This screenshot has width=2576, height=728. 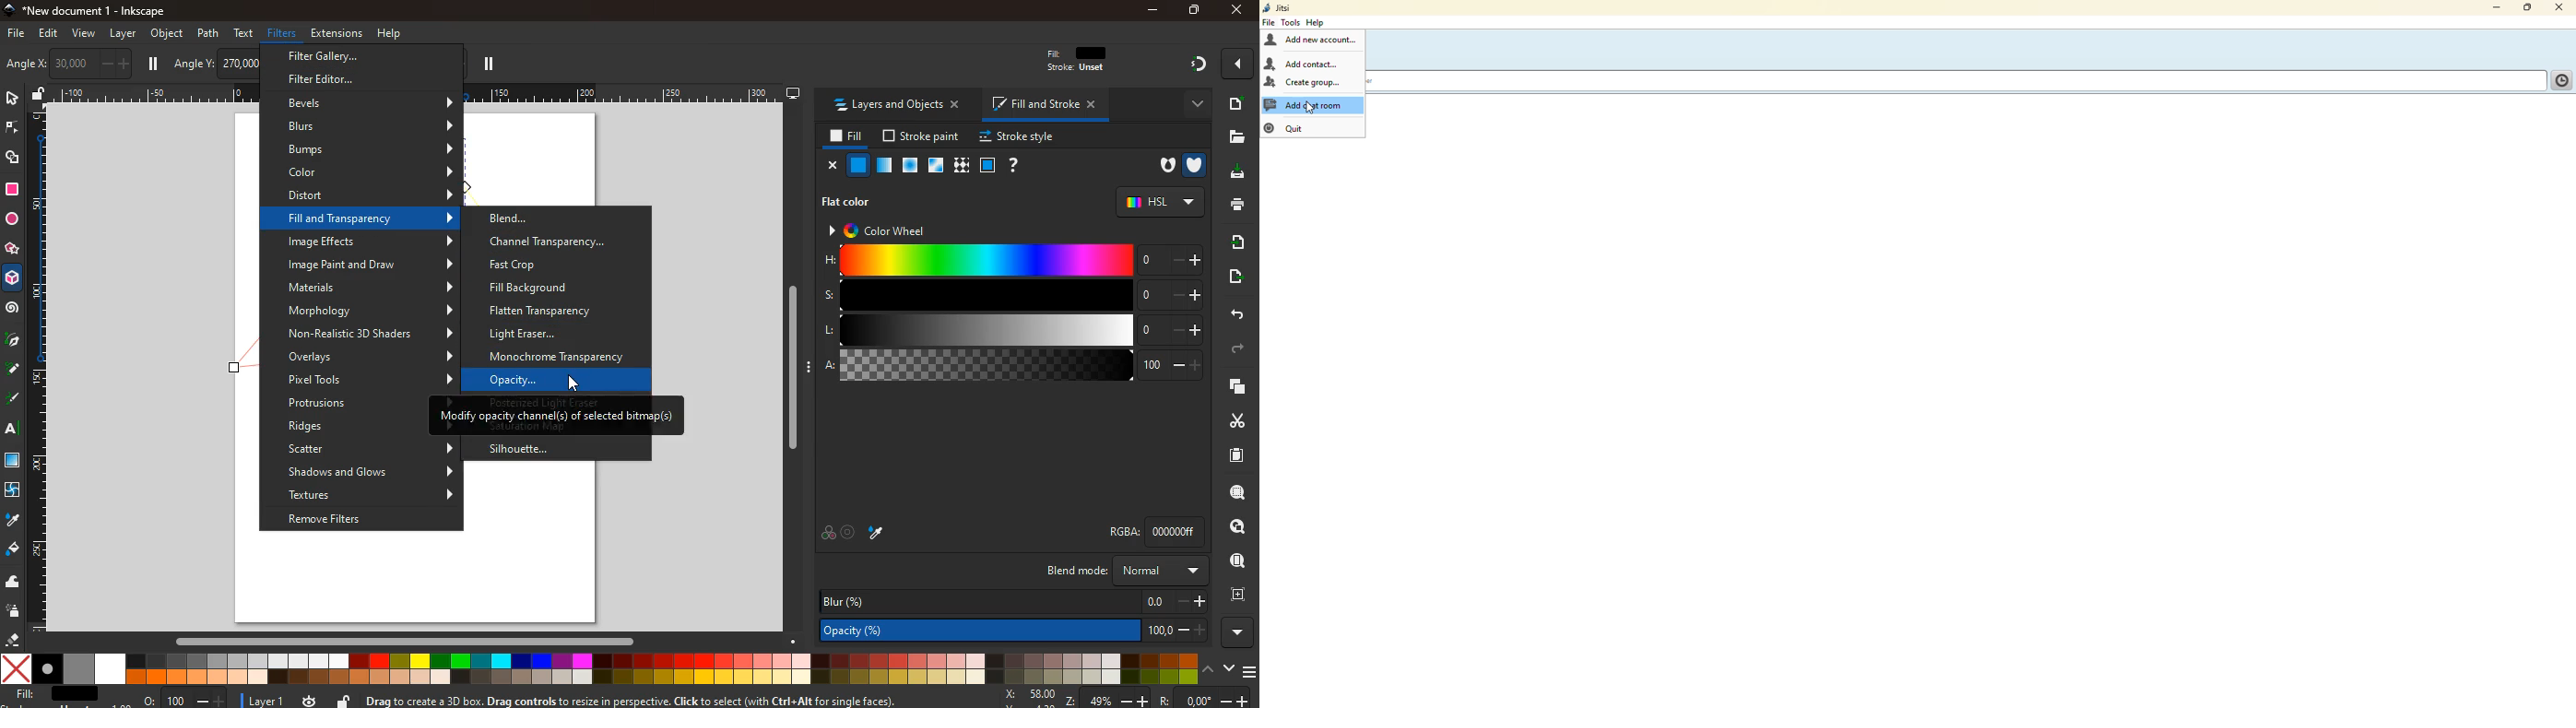 I want to click on color, so click(x=827, y=535).